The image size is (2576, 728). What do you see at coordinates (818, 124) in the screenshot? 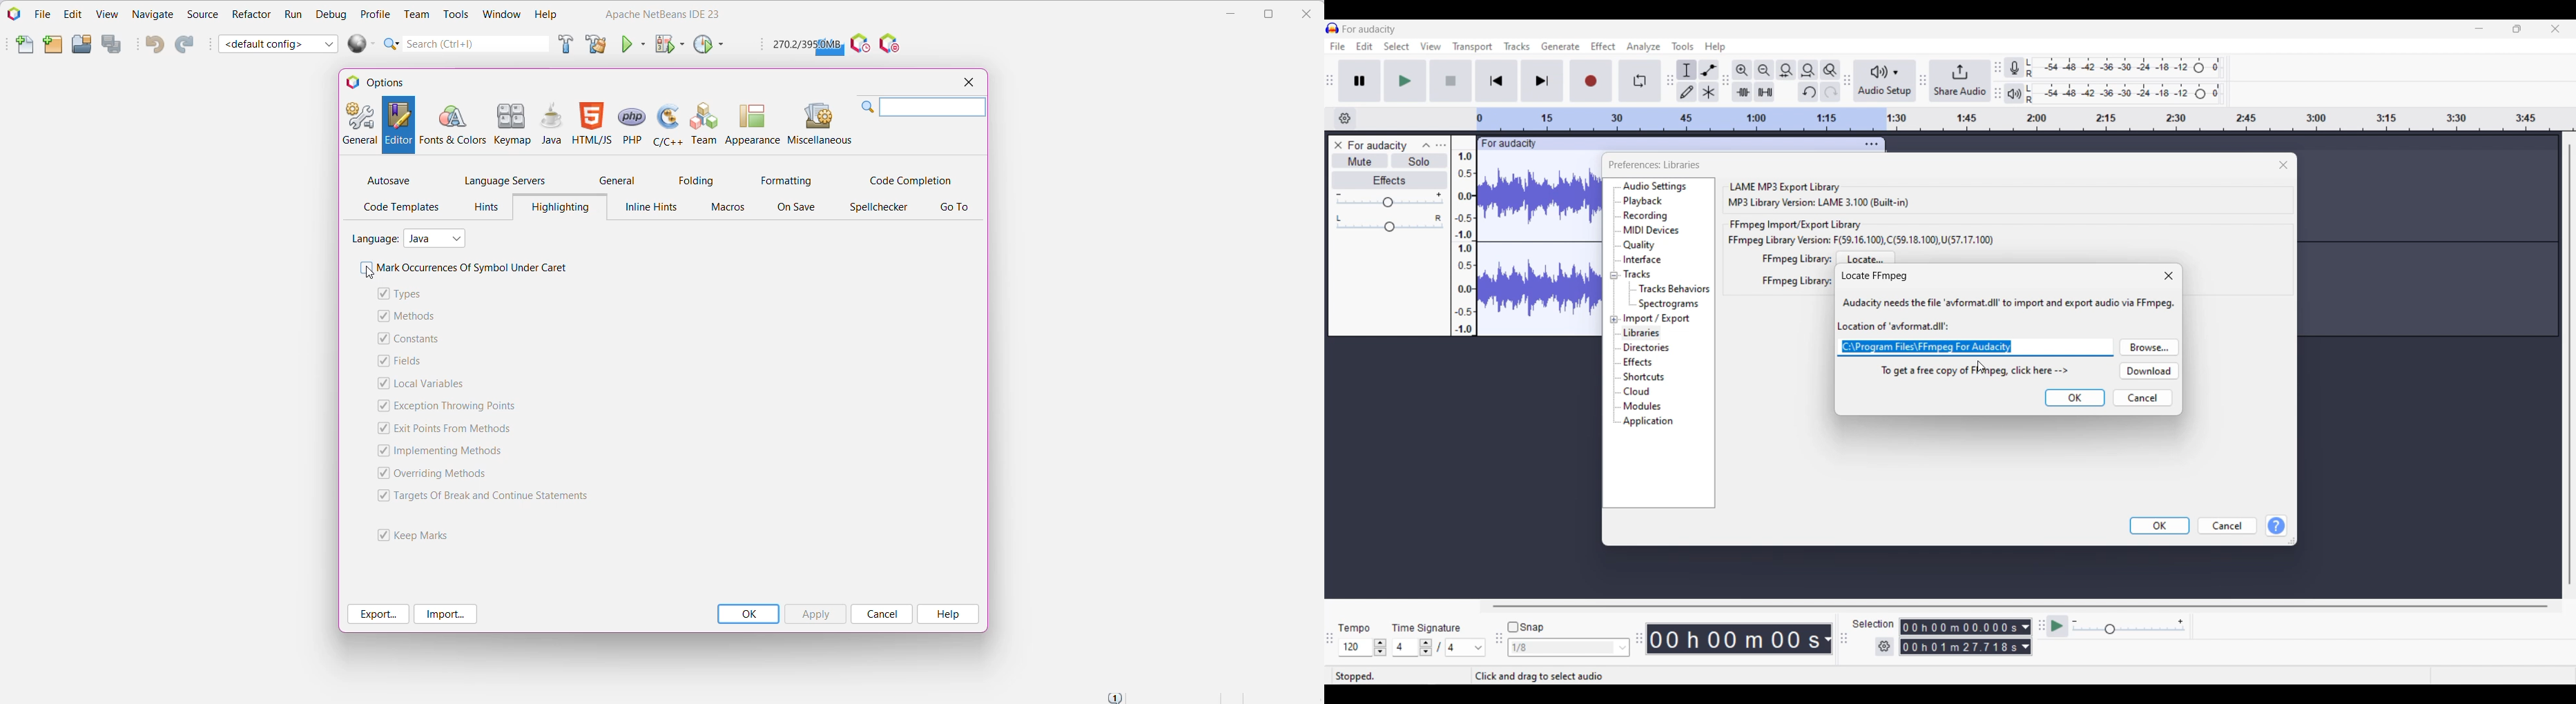
I see `Miscellaneous` at bounding box center [818, 124].